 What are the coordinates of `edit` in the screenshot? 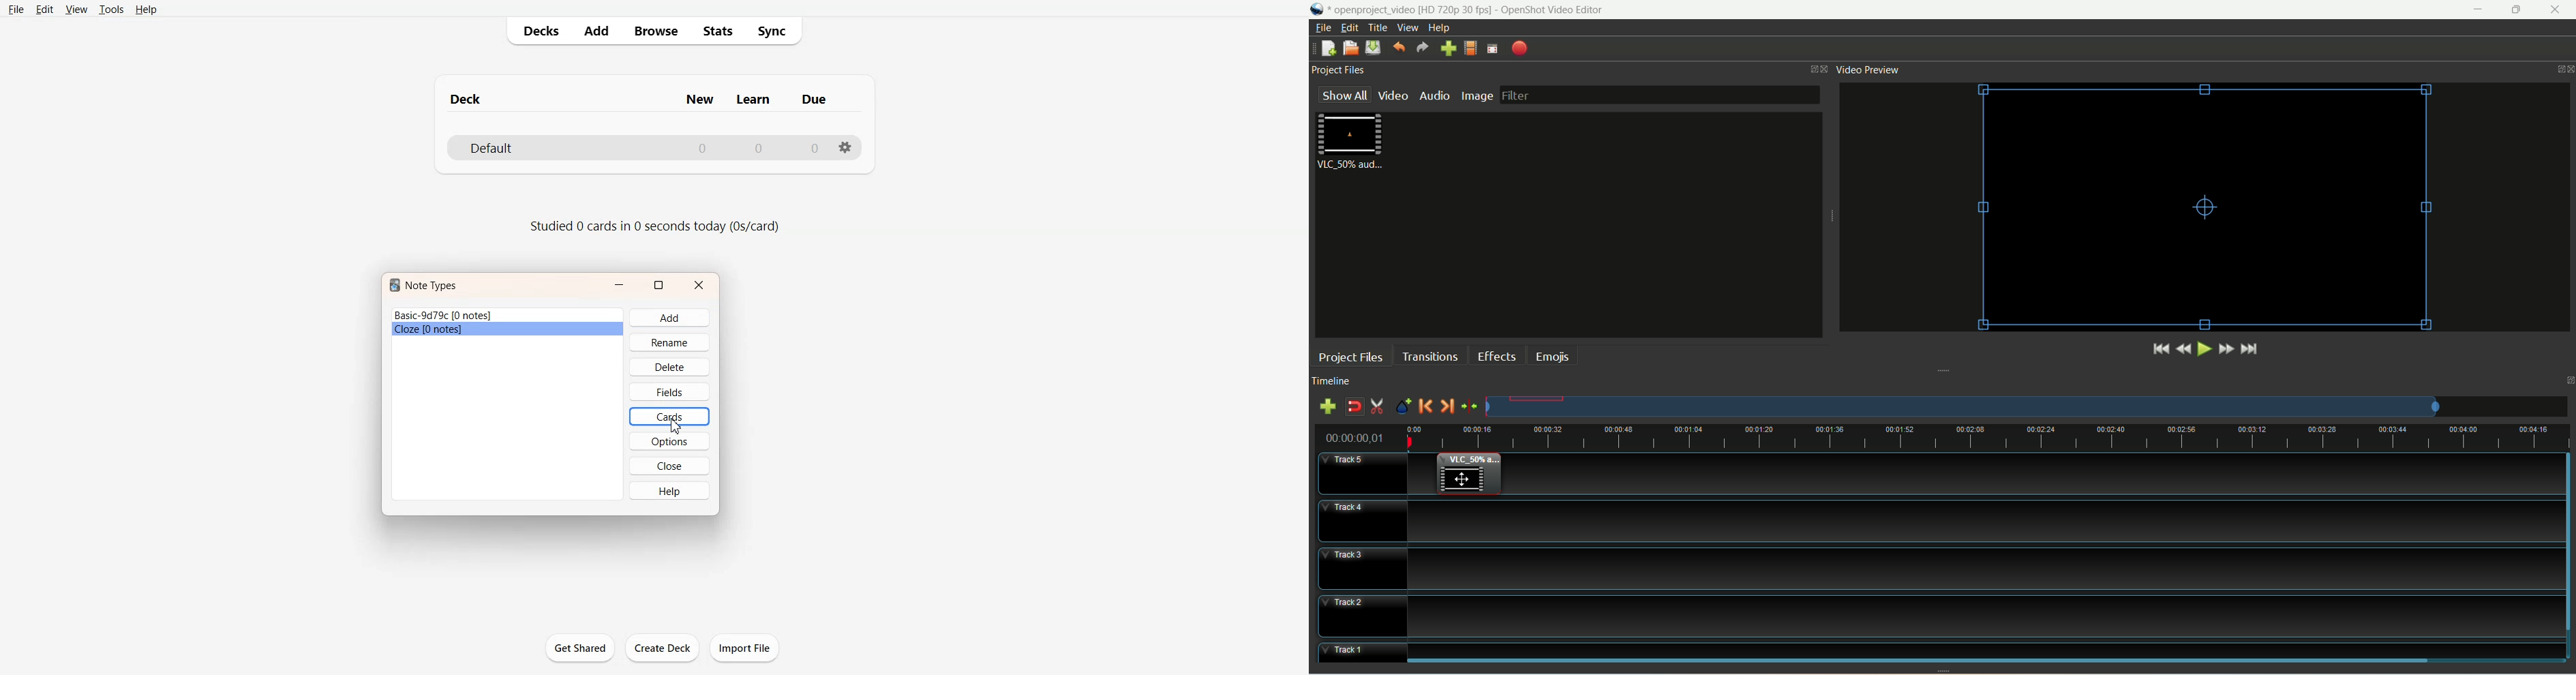 It's located at (1350, 27).